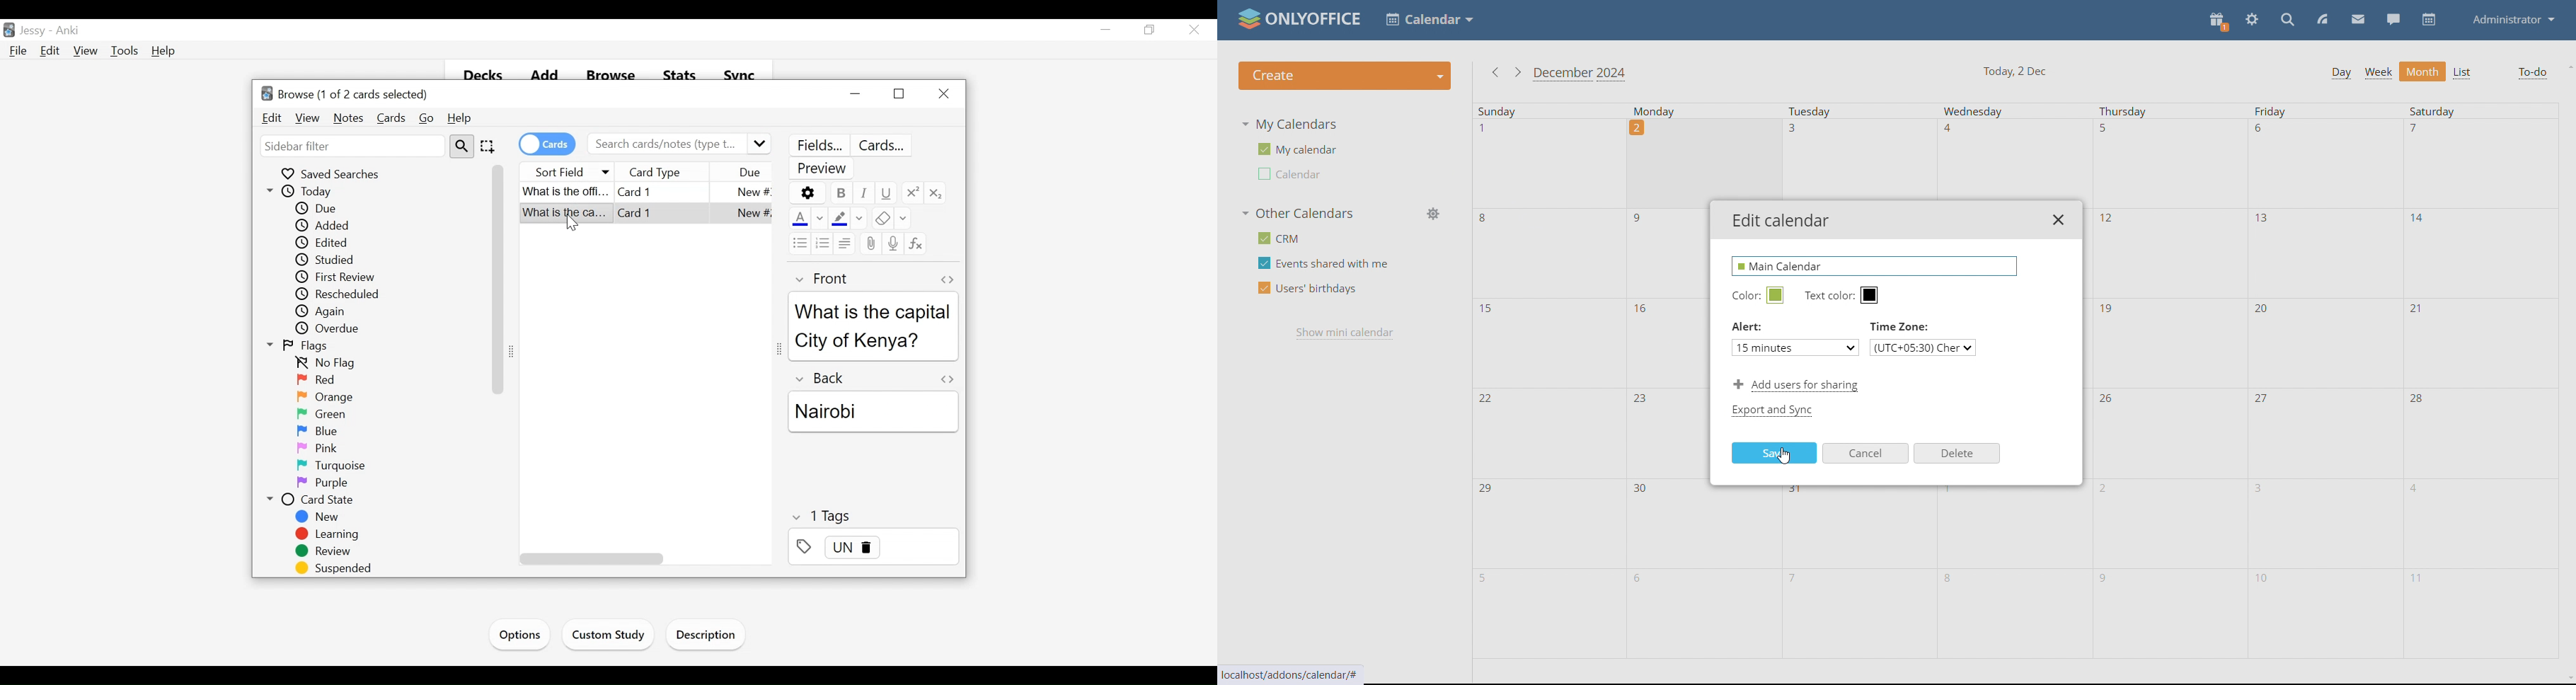 Image resolution: width=2576 pixels, height=700 pixels. I want to click on Front Field, so click(873, 339).